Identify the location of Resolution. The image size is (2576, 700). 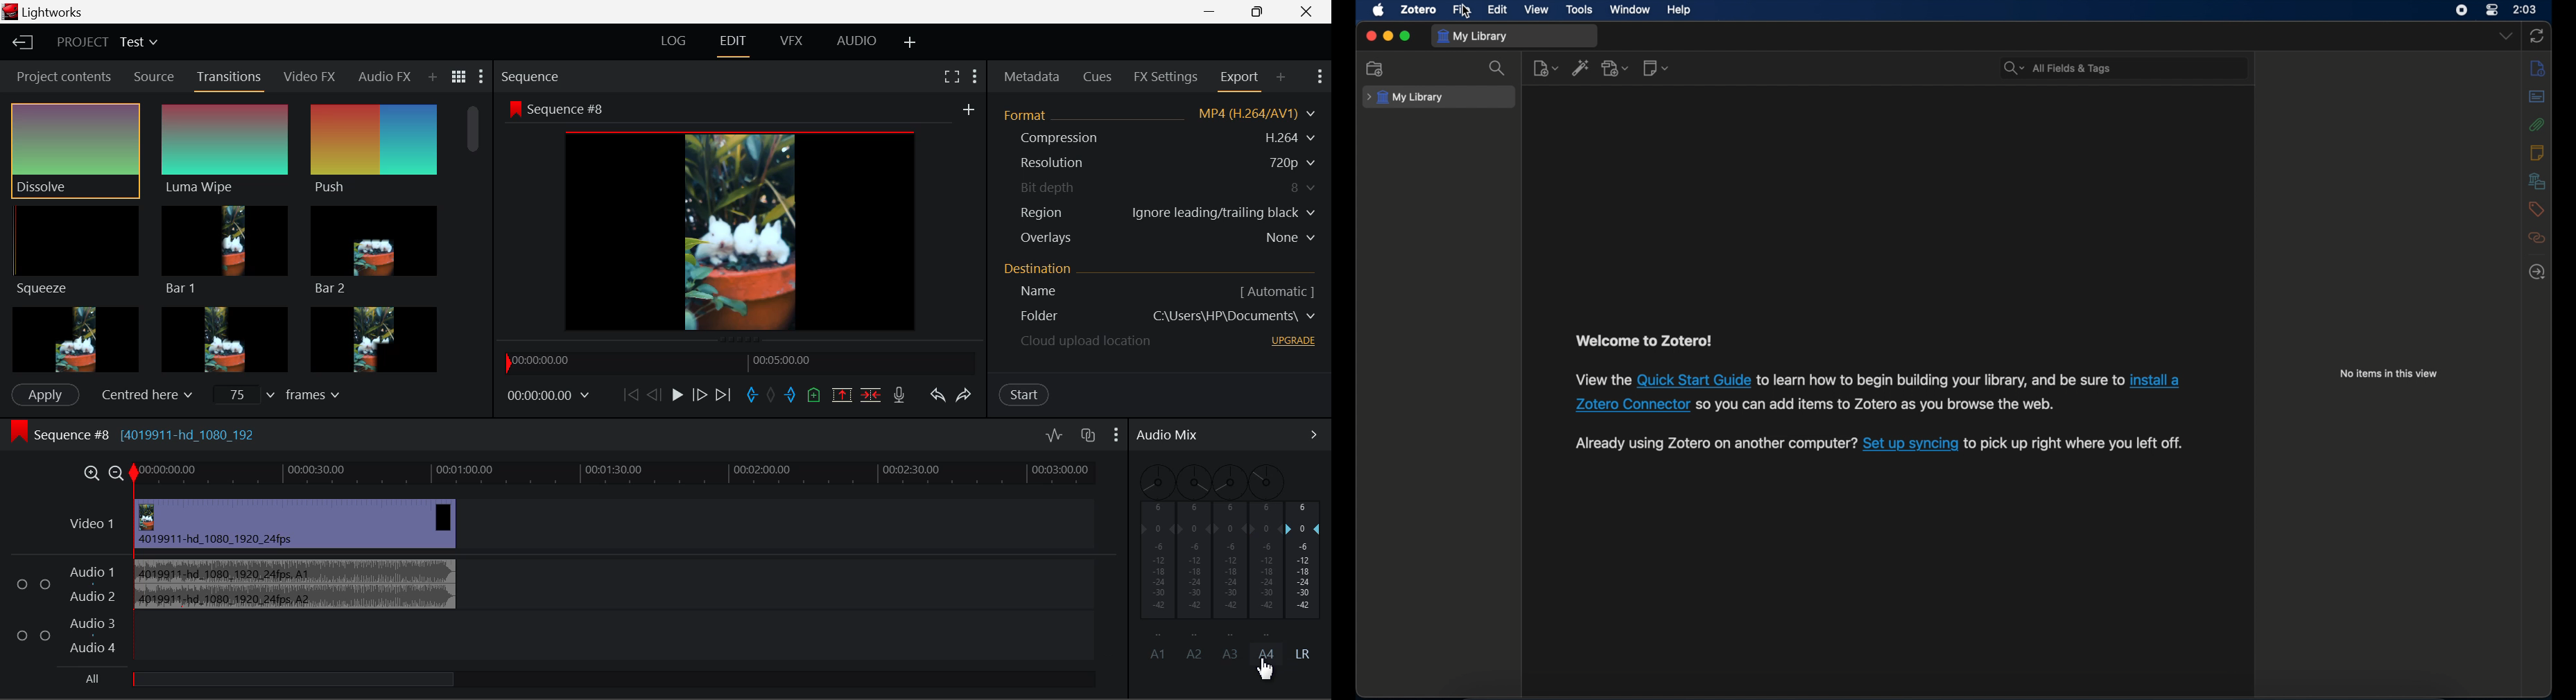
(1157, 161).